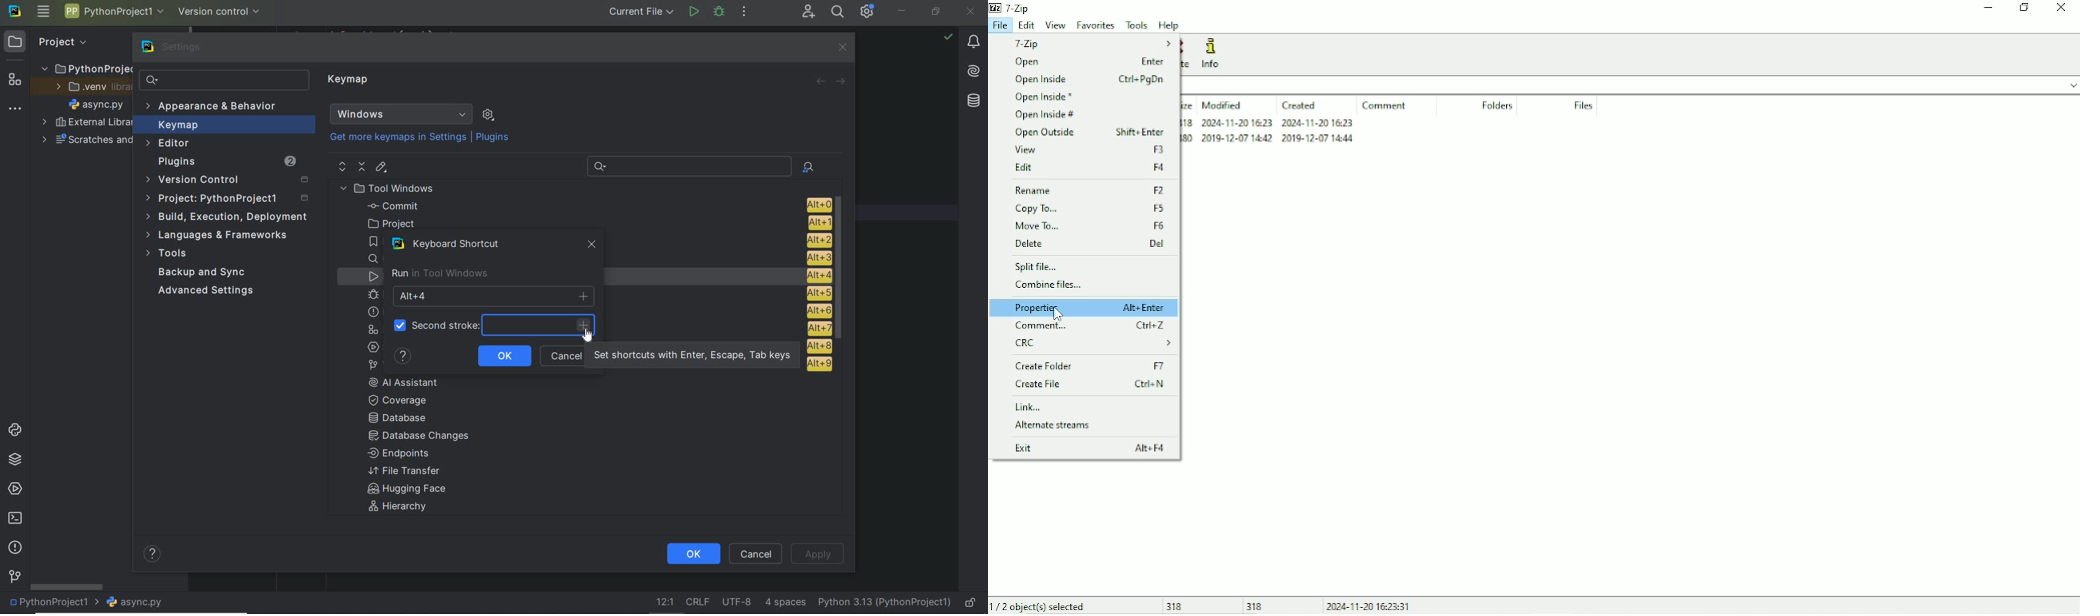  Describe the element at coordinates (1056, 425) in the screenshot. I see `Alternate streams` at that location.